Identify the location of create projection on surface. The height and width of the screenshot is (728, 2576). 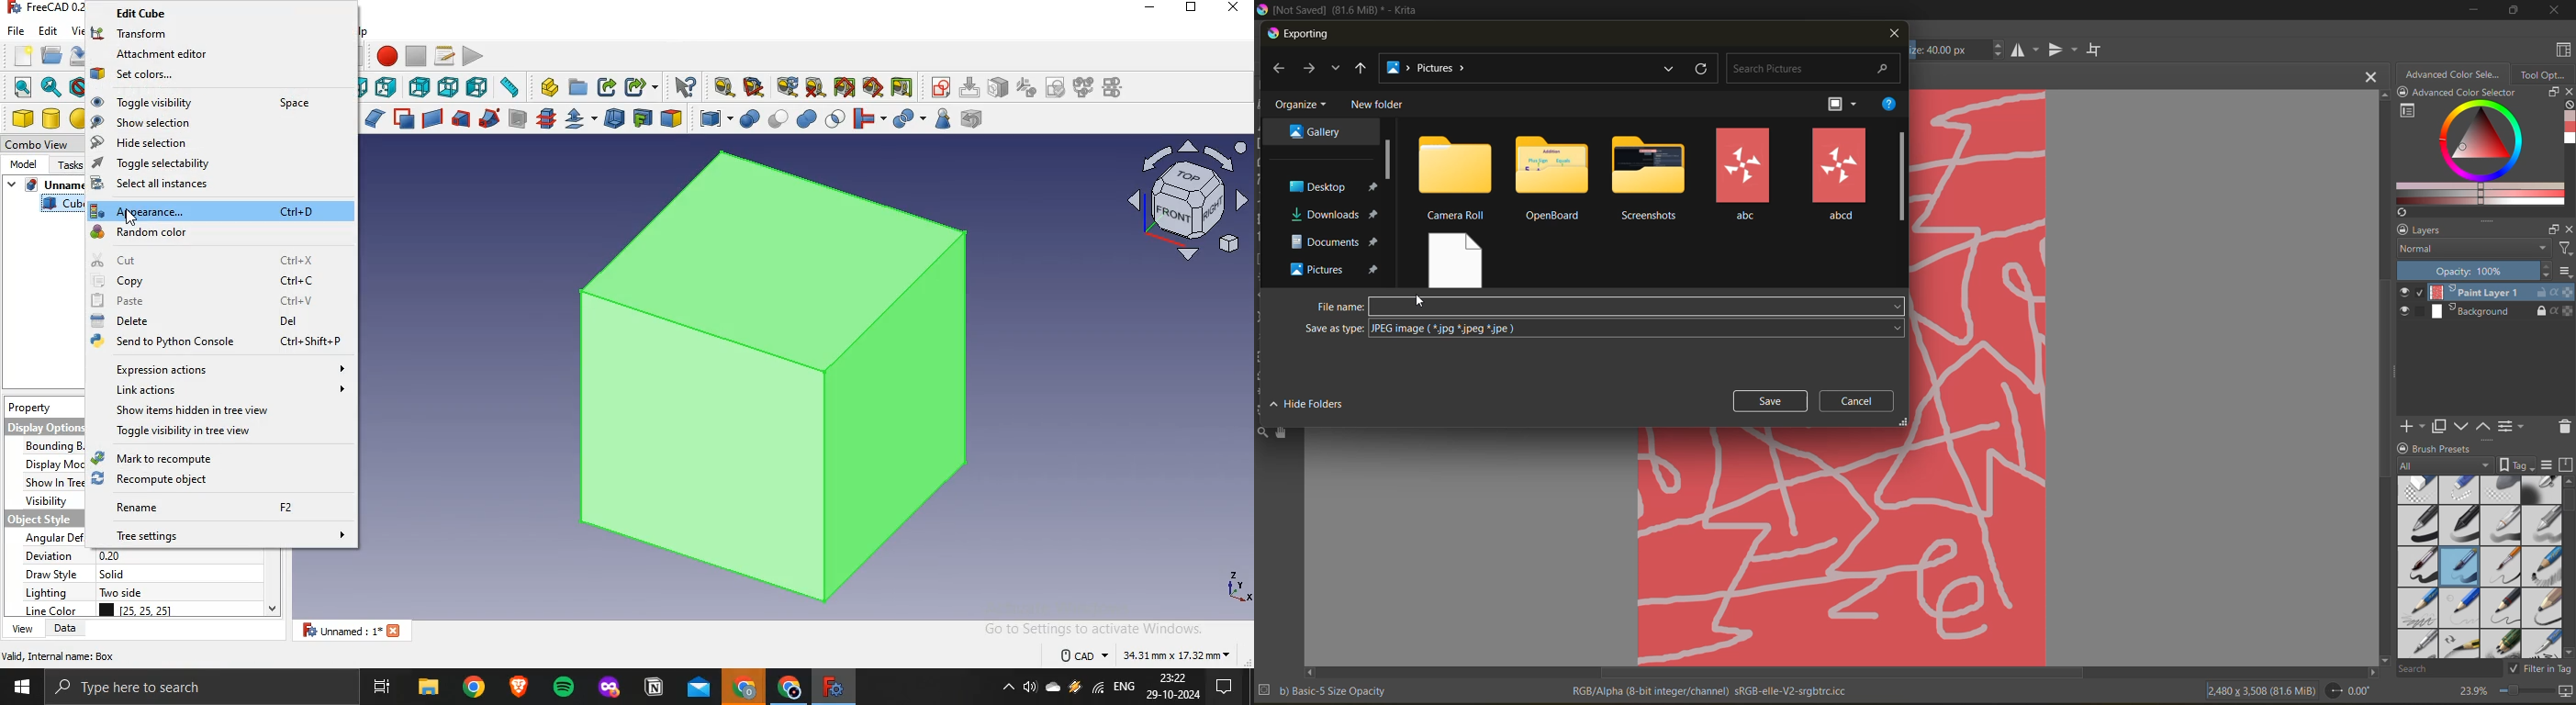
(642, 118).